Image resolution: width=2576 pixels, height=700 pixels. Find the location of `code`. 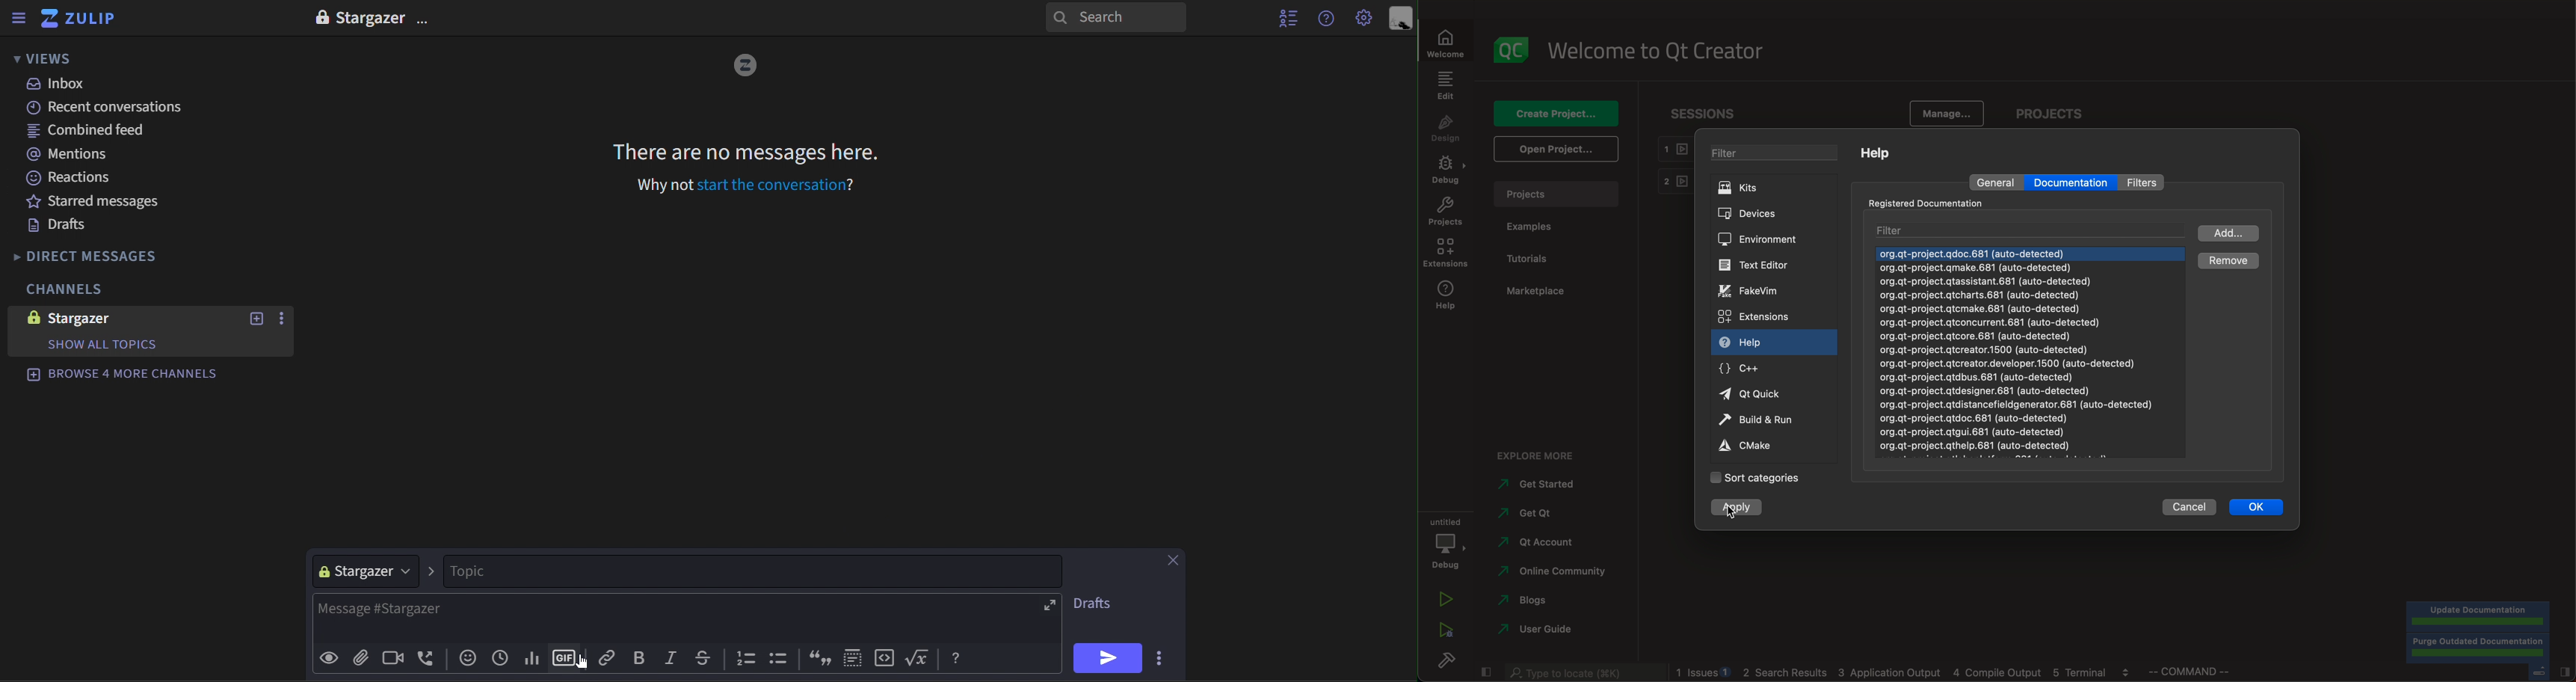

code is located at coordinates (883, 657).